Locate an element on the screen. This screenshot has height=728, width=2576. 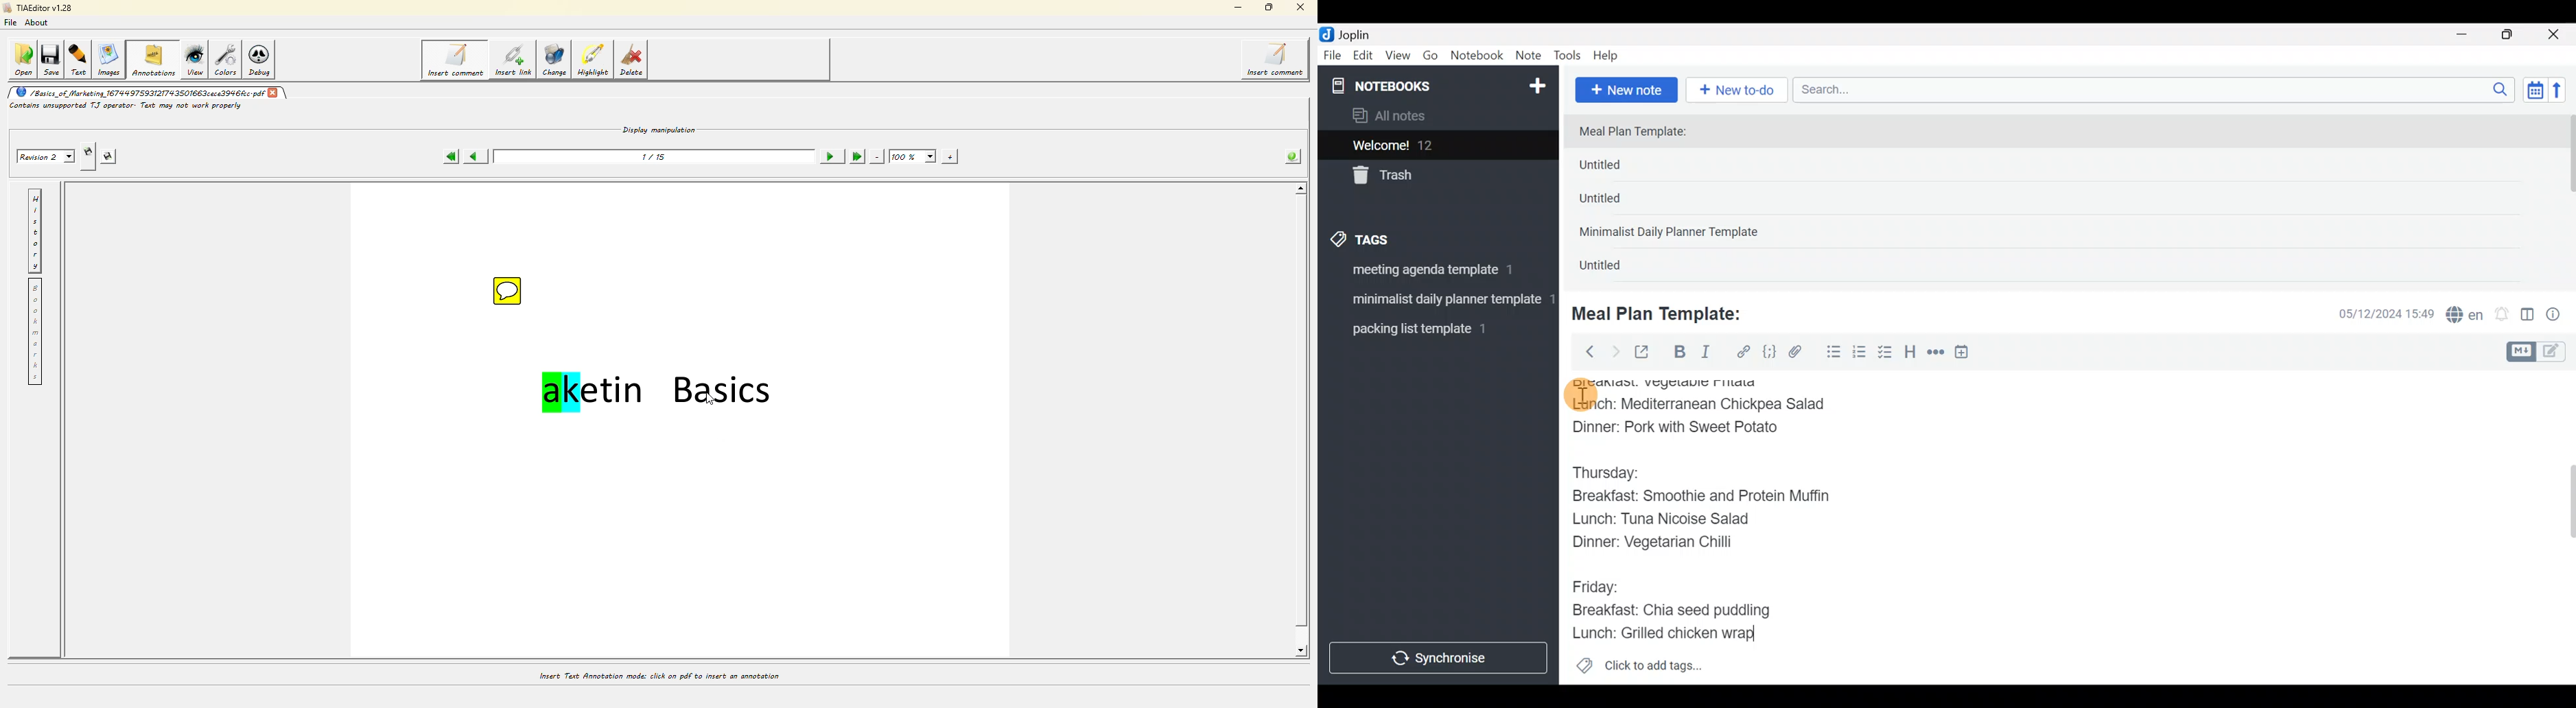
Horizontal rule is located at coordinates (1936, 353).